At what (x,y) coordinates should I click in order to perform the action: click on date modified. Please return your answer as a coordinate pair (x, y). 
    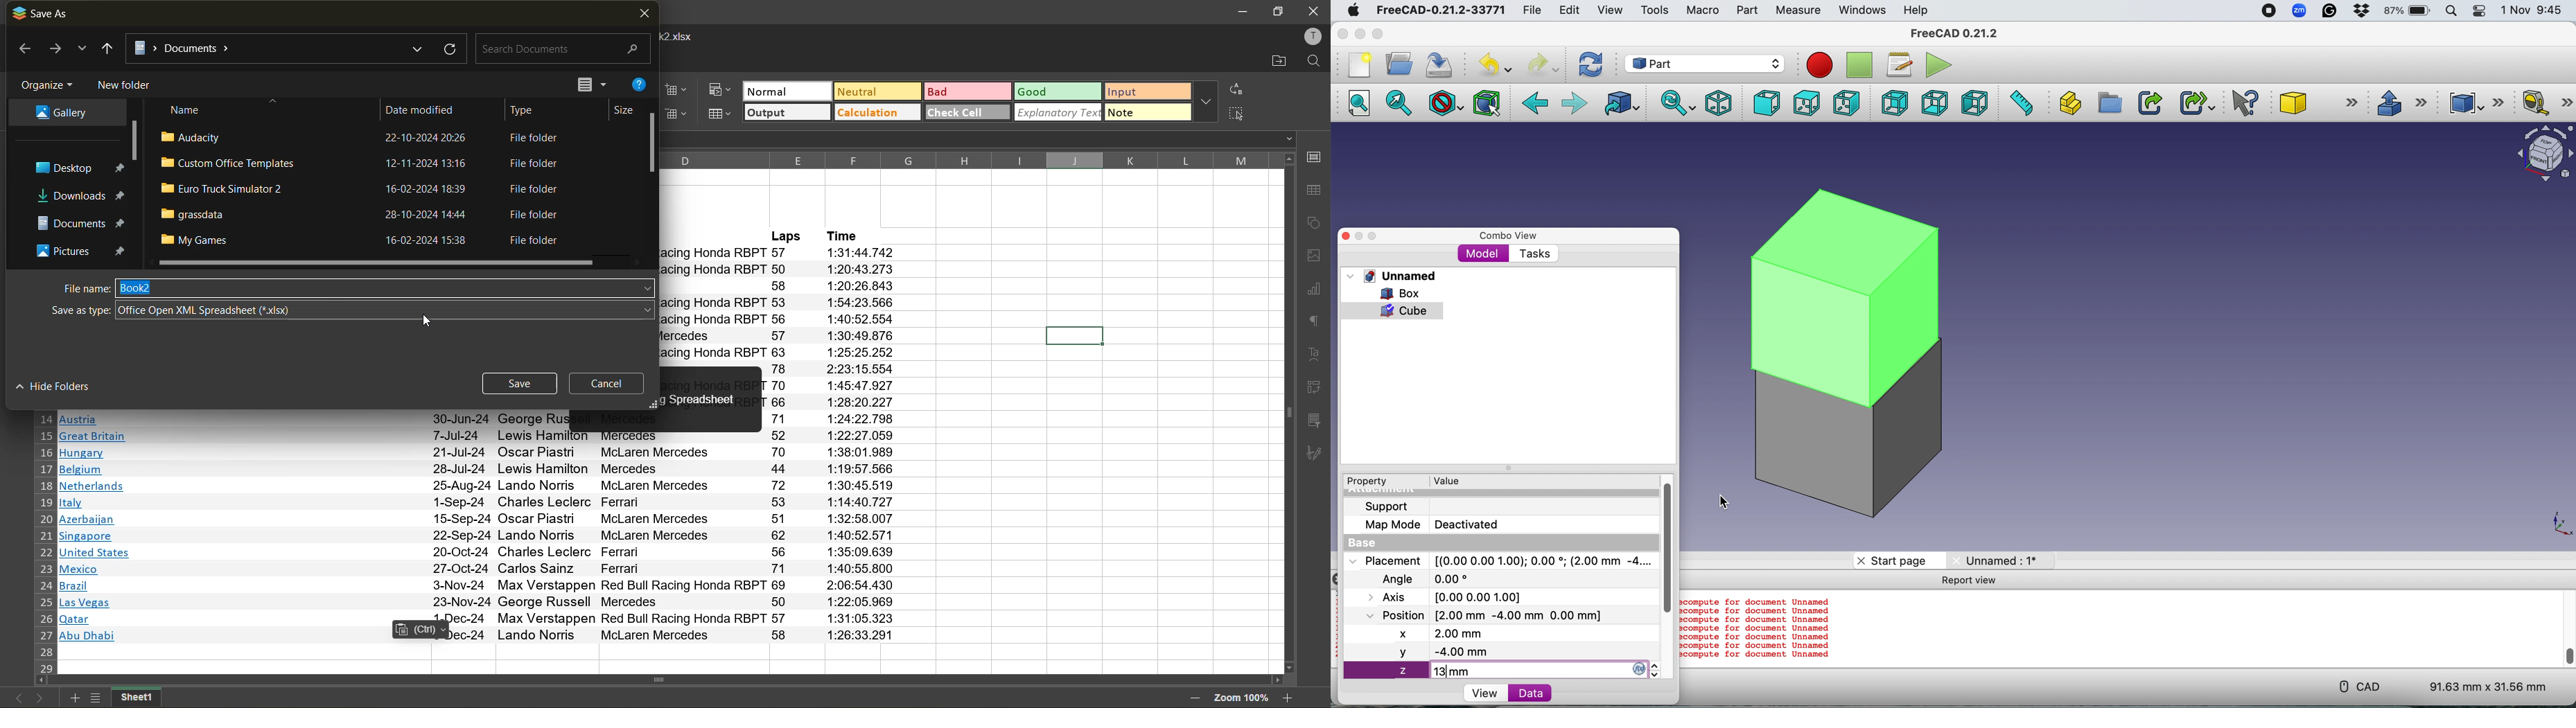
    Looking at the image, I should click on (429, 107).